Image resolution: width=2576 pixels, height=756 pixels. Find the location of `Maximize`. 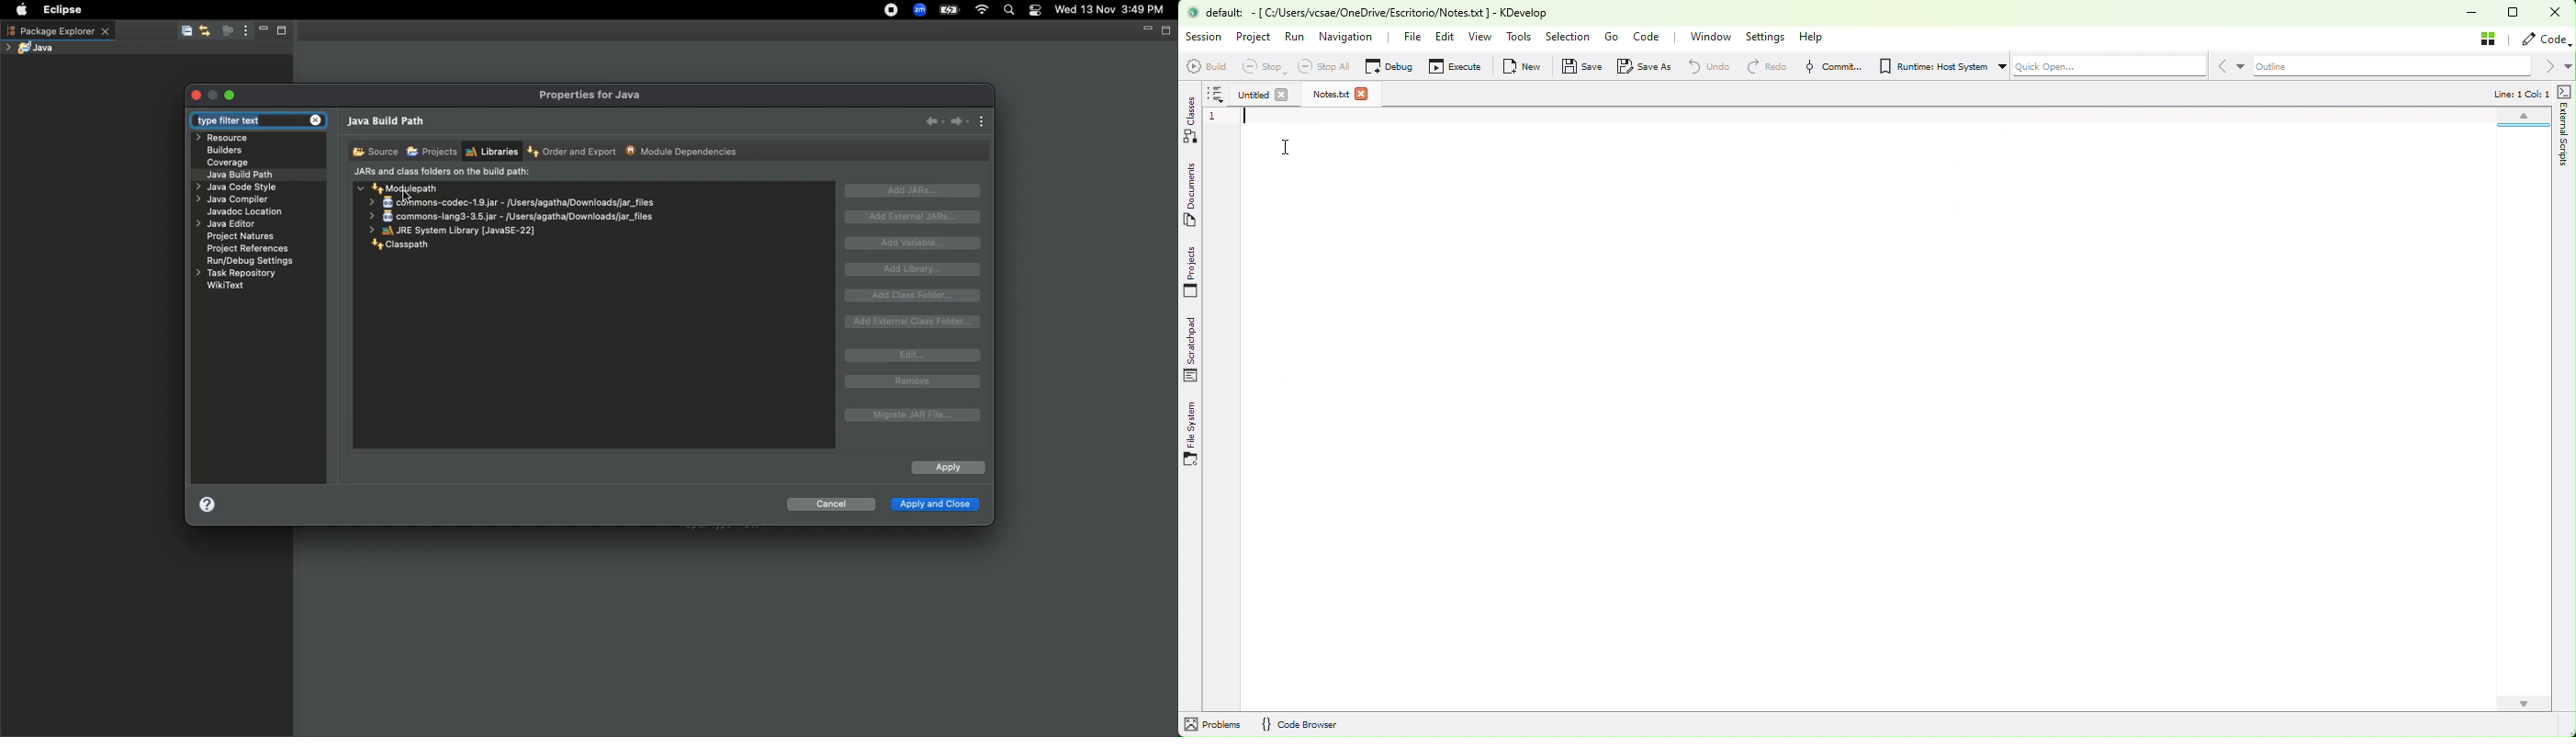

Maximize is located at coordinates (232, 95).